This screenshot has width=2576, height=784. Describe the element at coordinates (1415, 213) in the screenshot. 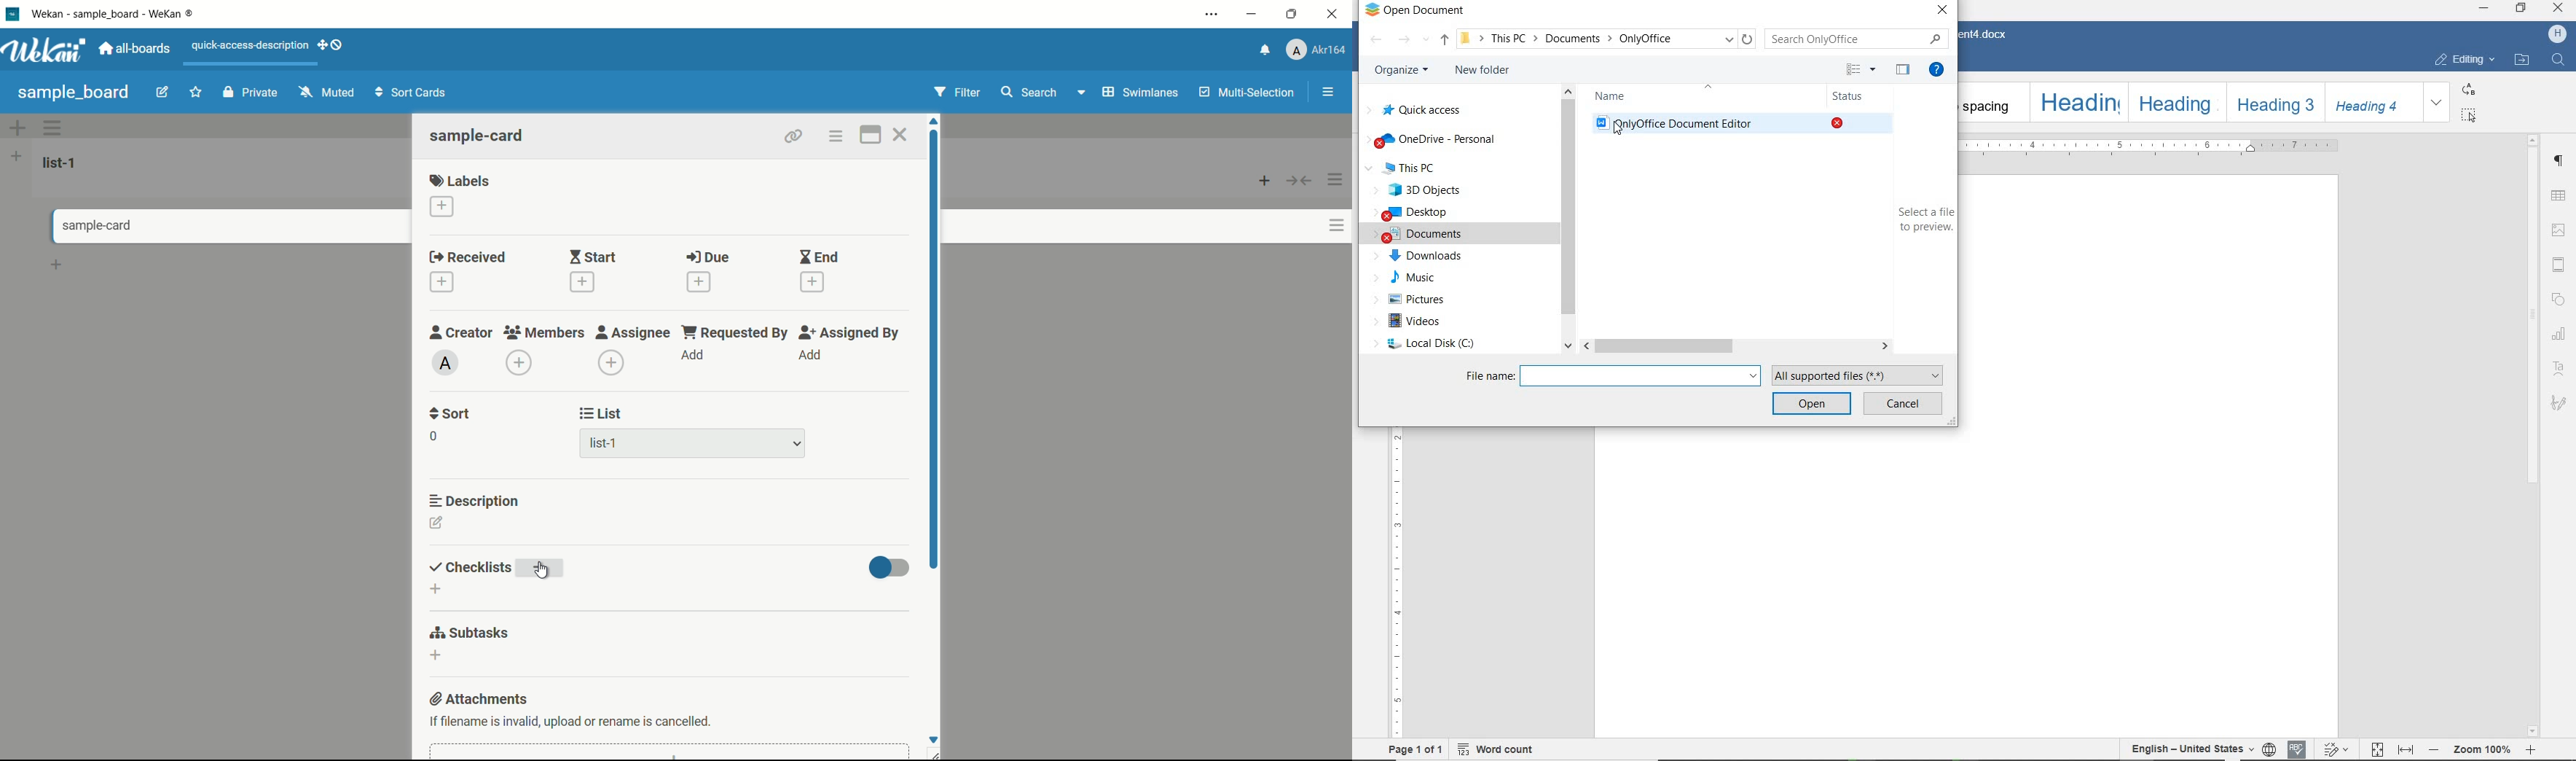

I see `desktop` at that location.